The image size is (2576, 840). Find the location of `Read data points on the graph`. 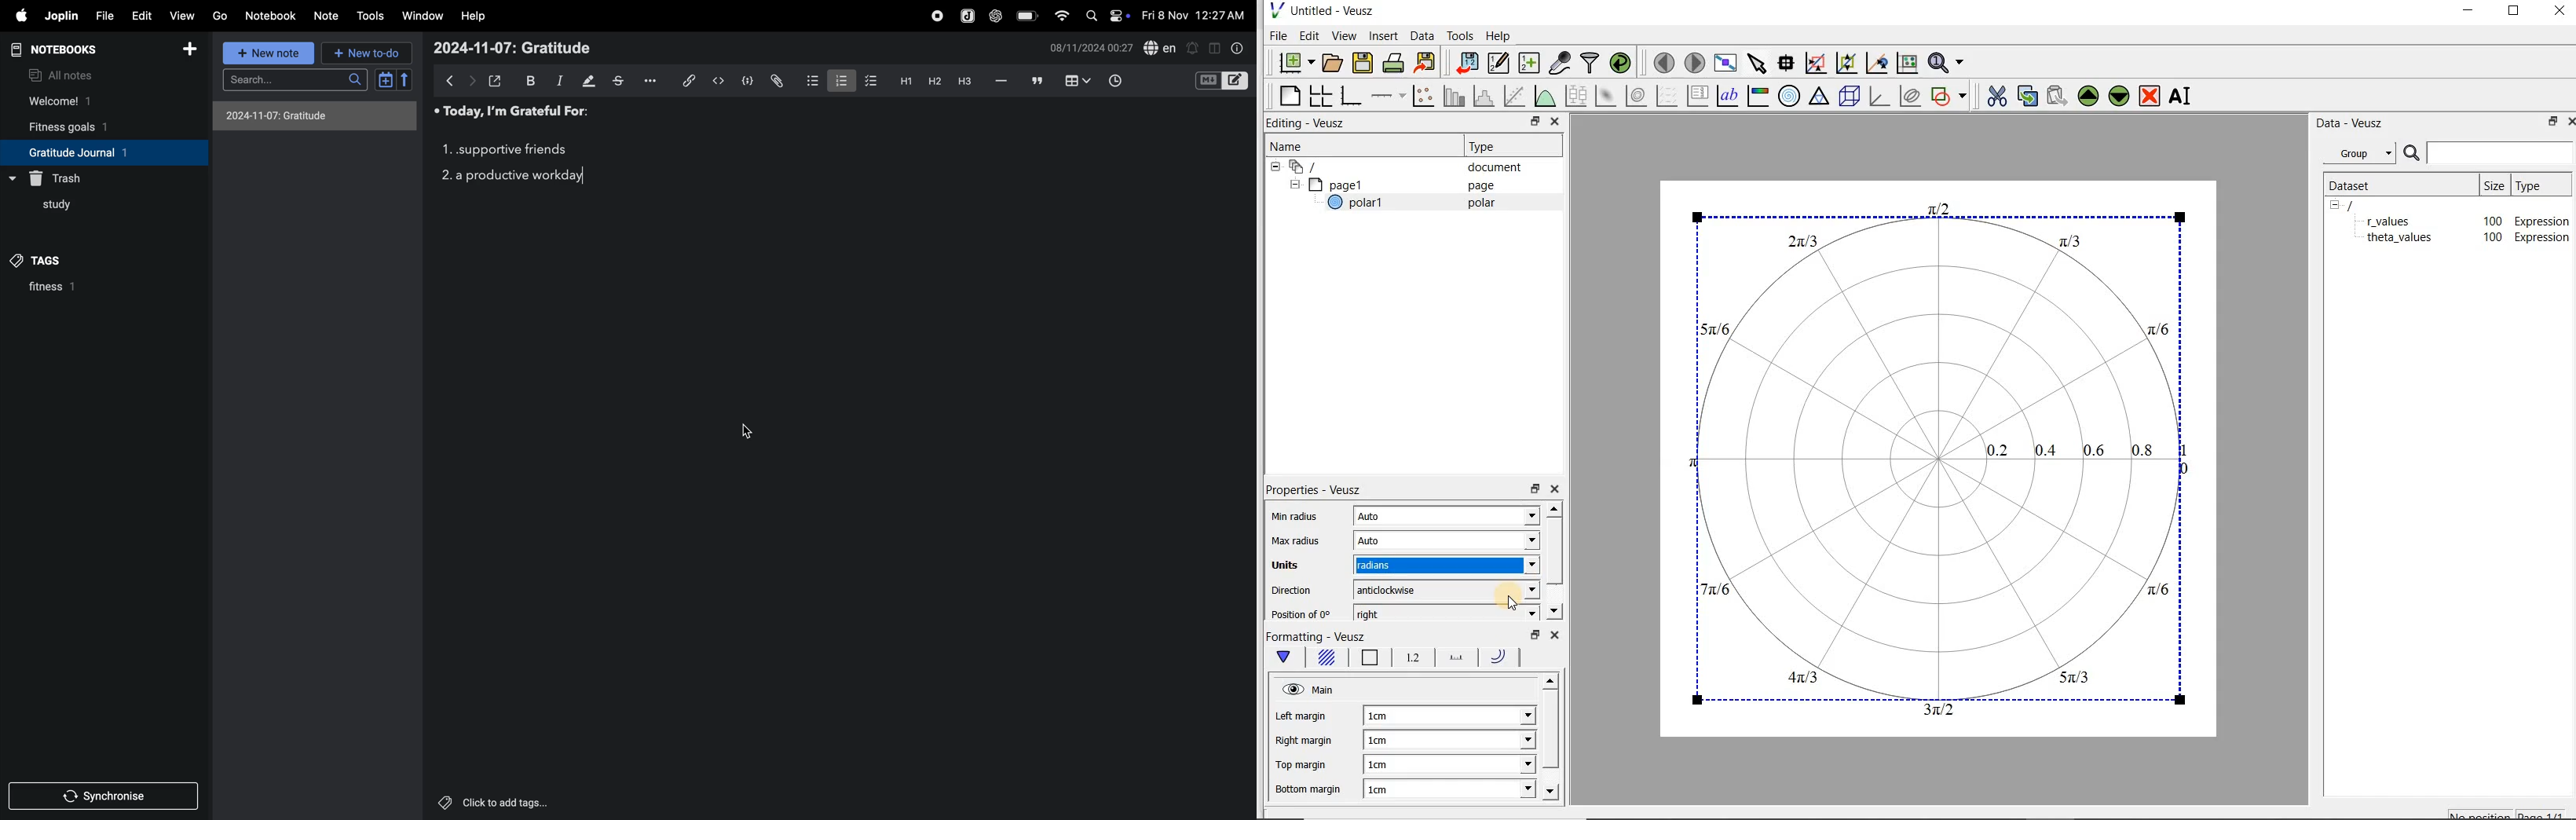

Read data points on the graph is located at coordinates (1788, 64).